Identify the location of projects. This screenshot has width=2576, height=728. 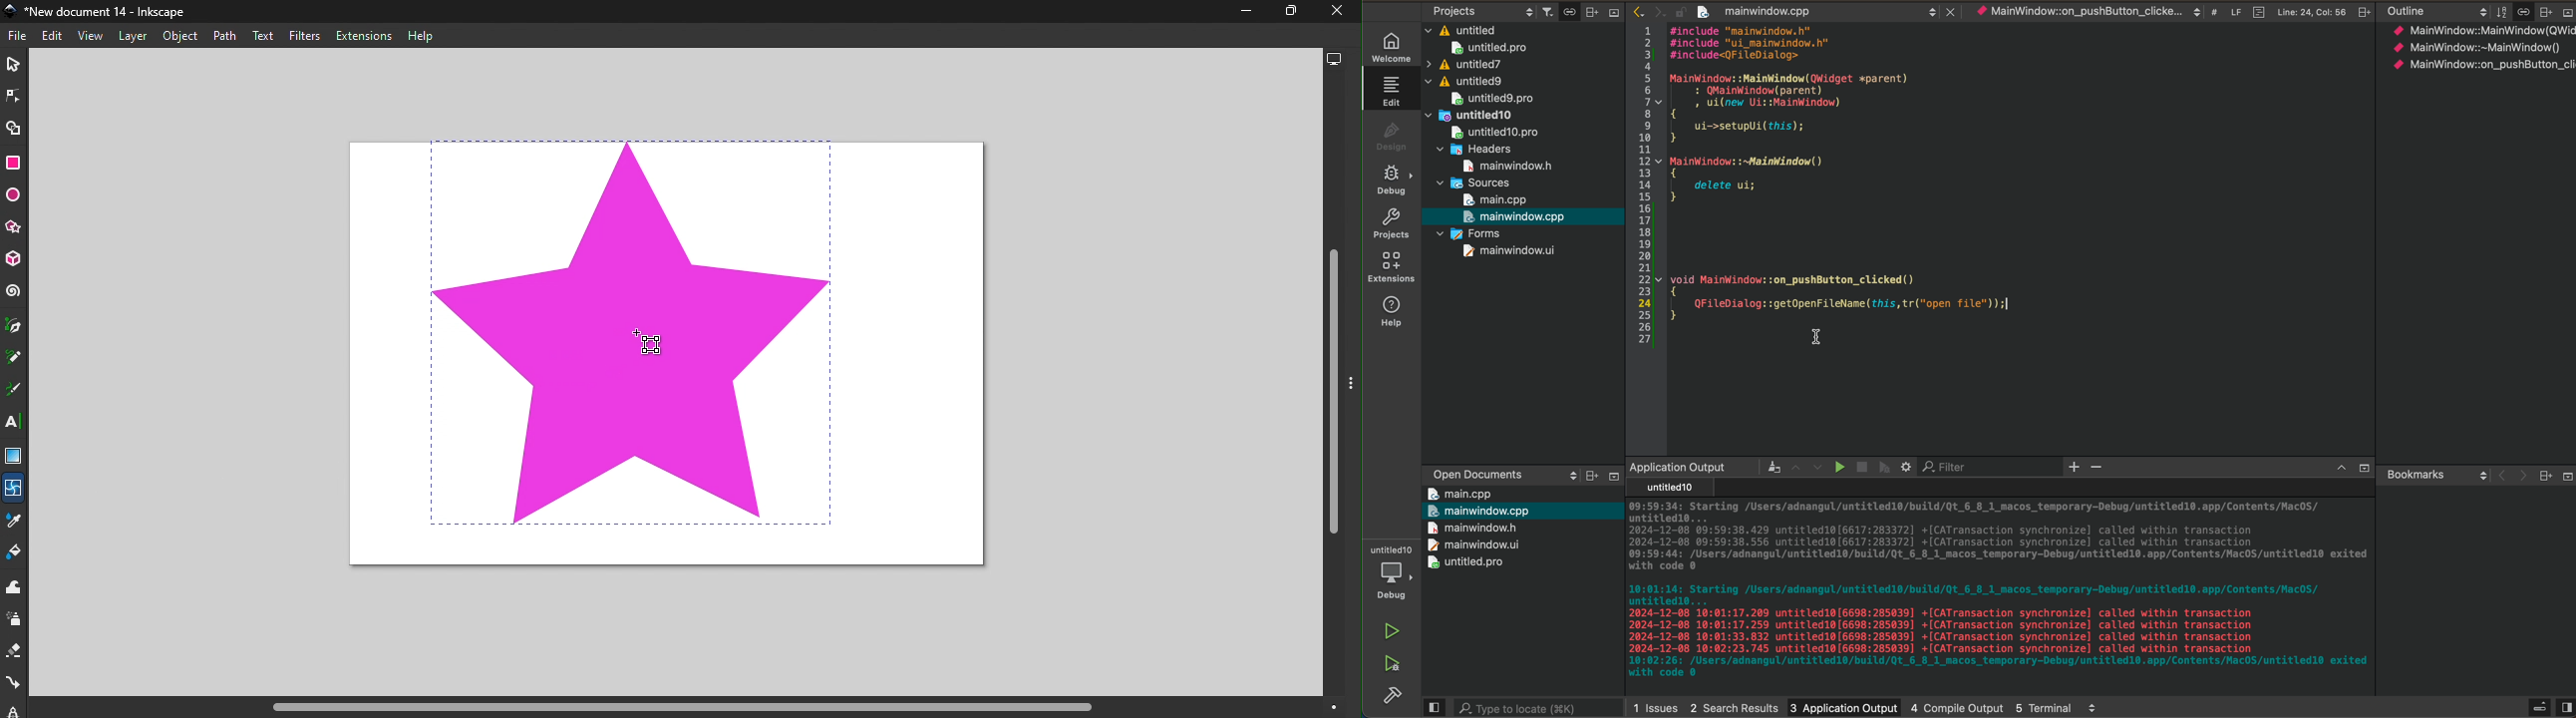
(1454, 10).